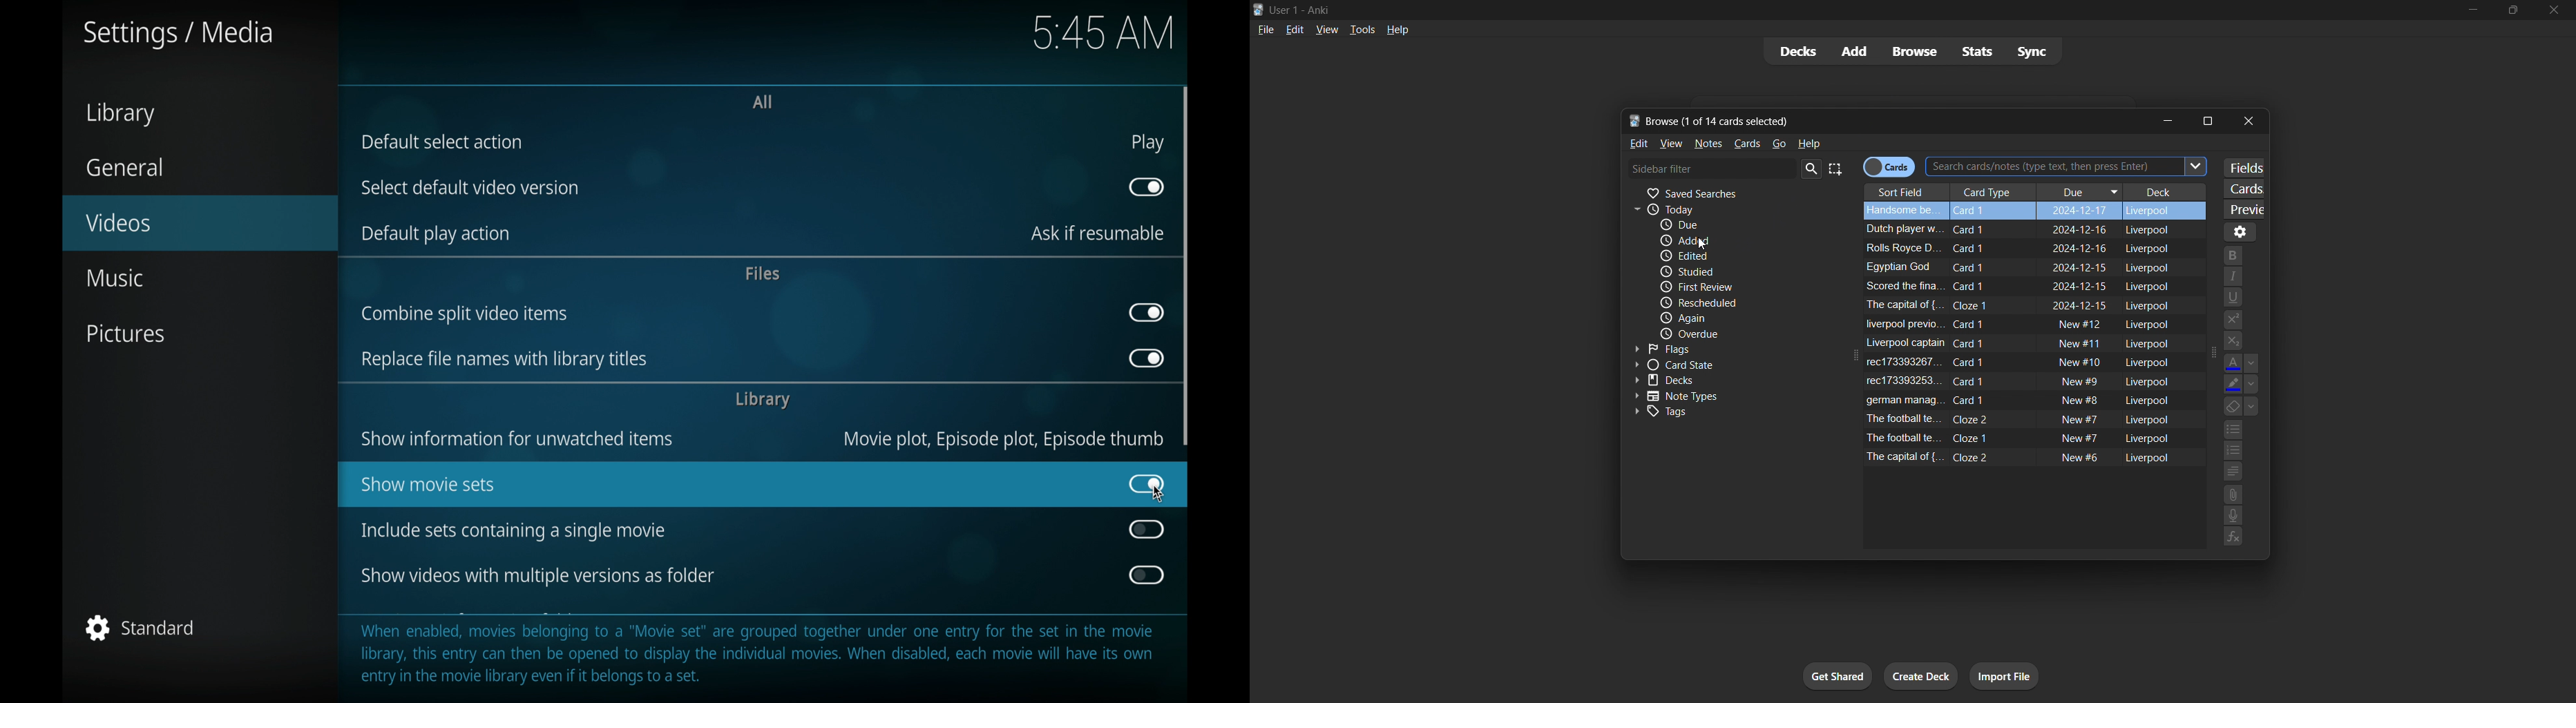 The height and width of the screenshot is (728, 2576). Describe the element at coordinates (125, 167) in the screenshot. I see `general` at that location.